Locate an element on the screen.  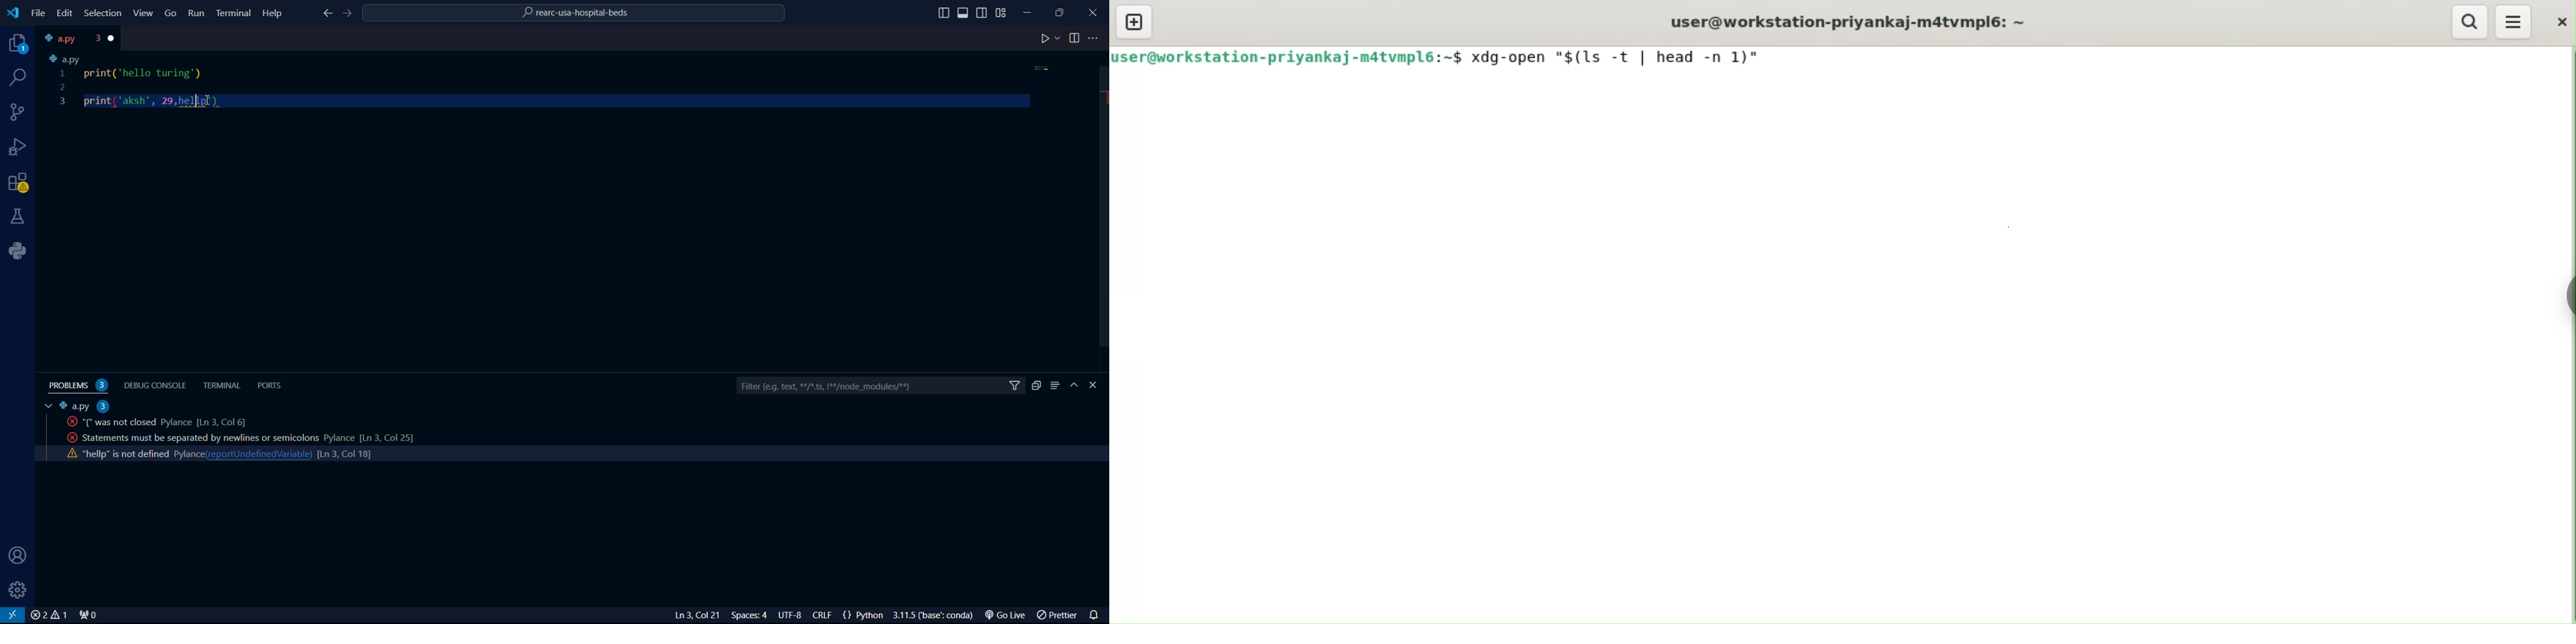
{} Python is located at coordinates (865, 615).